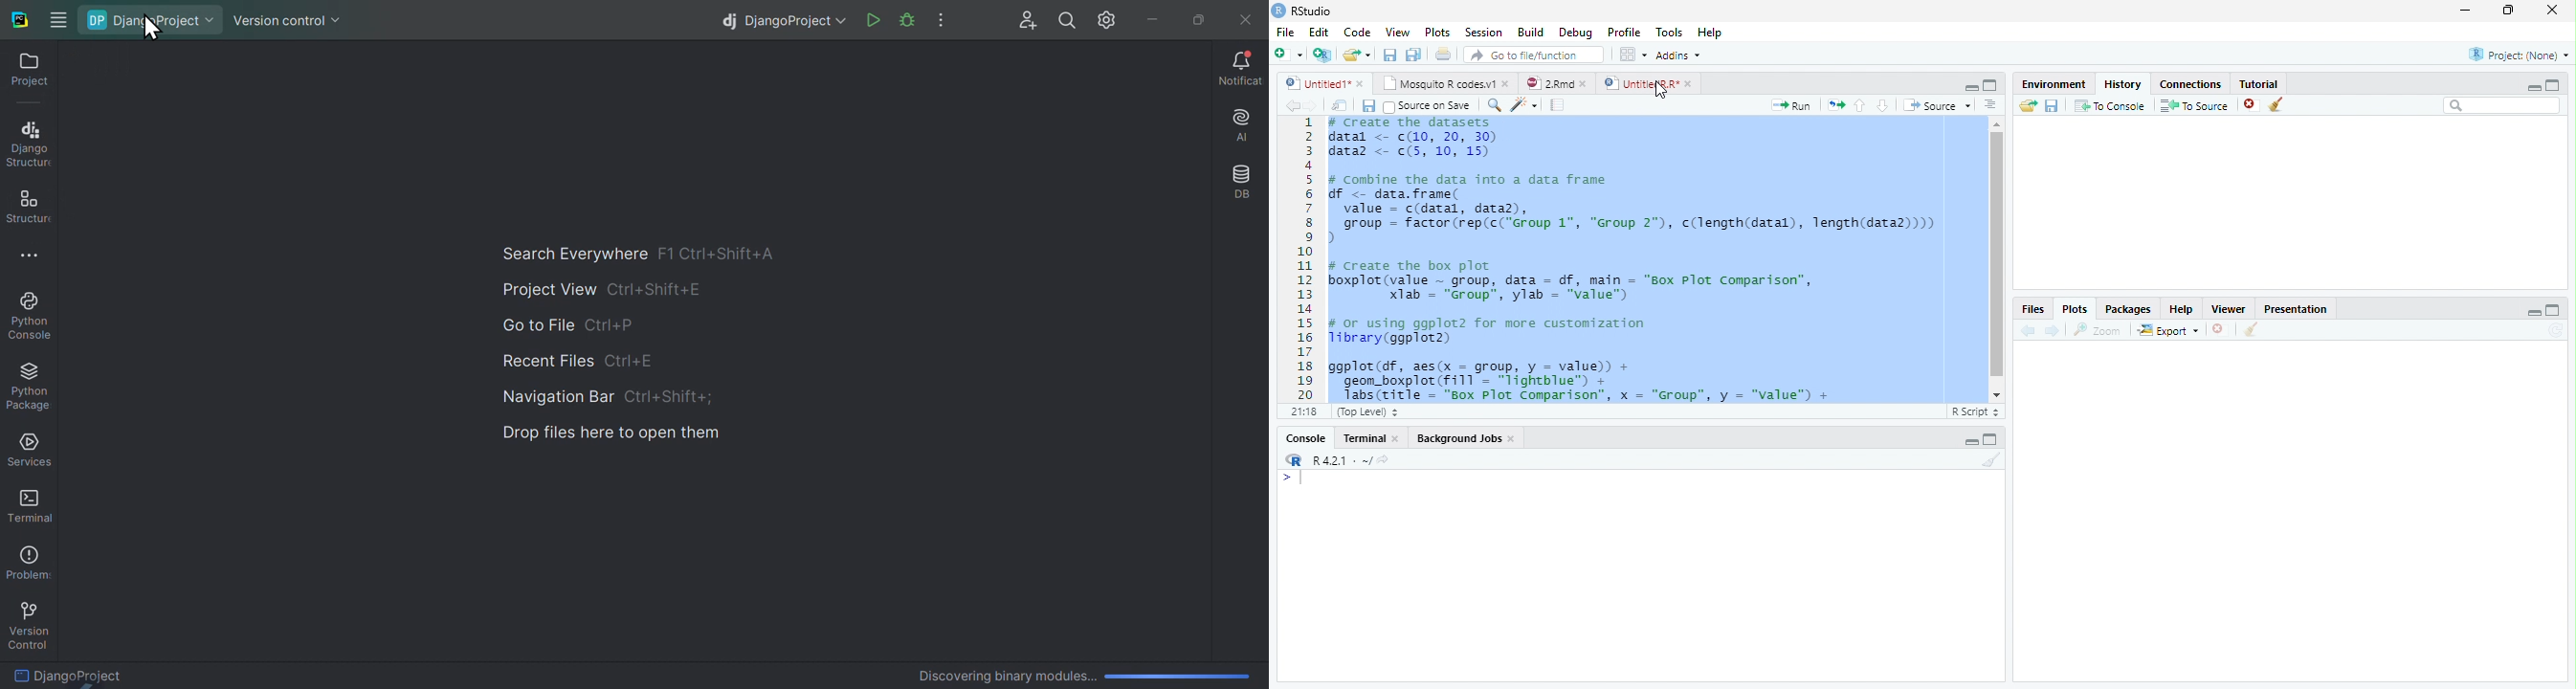 The width and height of the screenshot is (2576, 700). What do you see at coordinates (2221, 329) in the screenshot?
I see `Remove current plot` at bounding box center [2221, 329].